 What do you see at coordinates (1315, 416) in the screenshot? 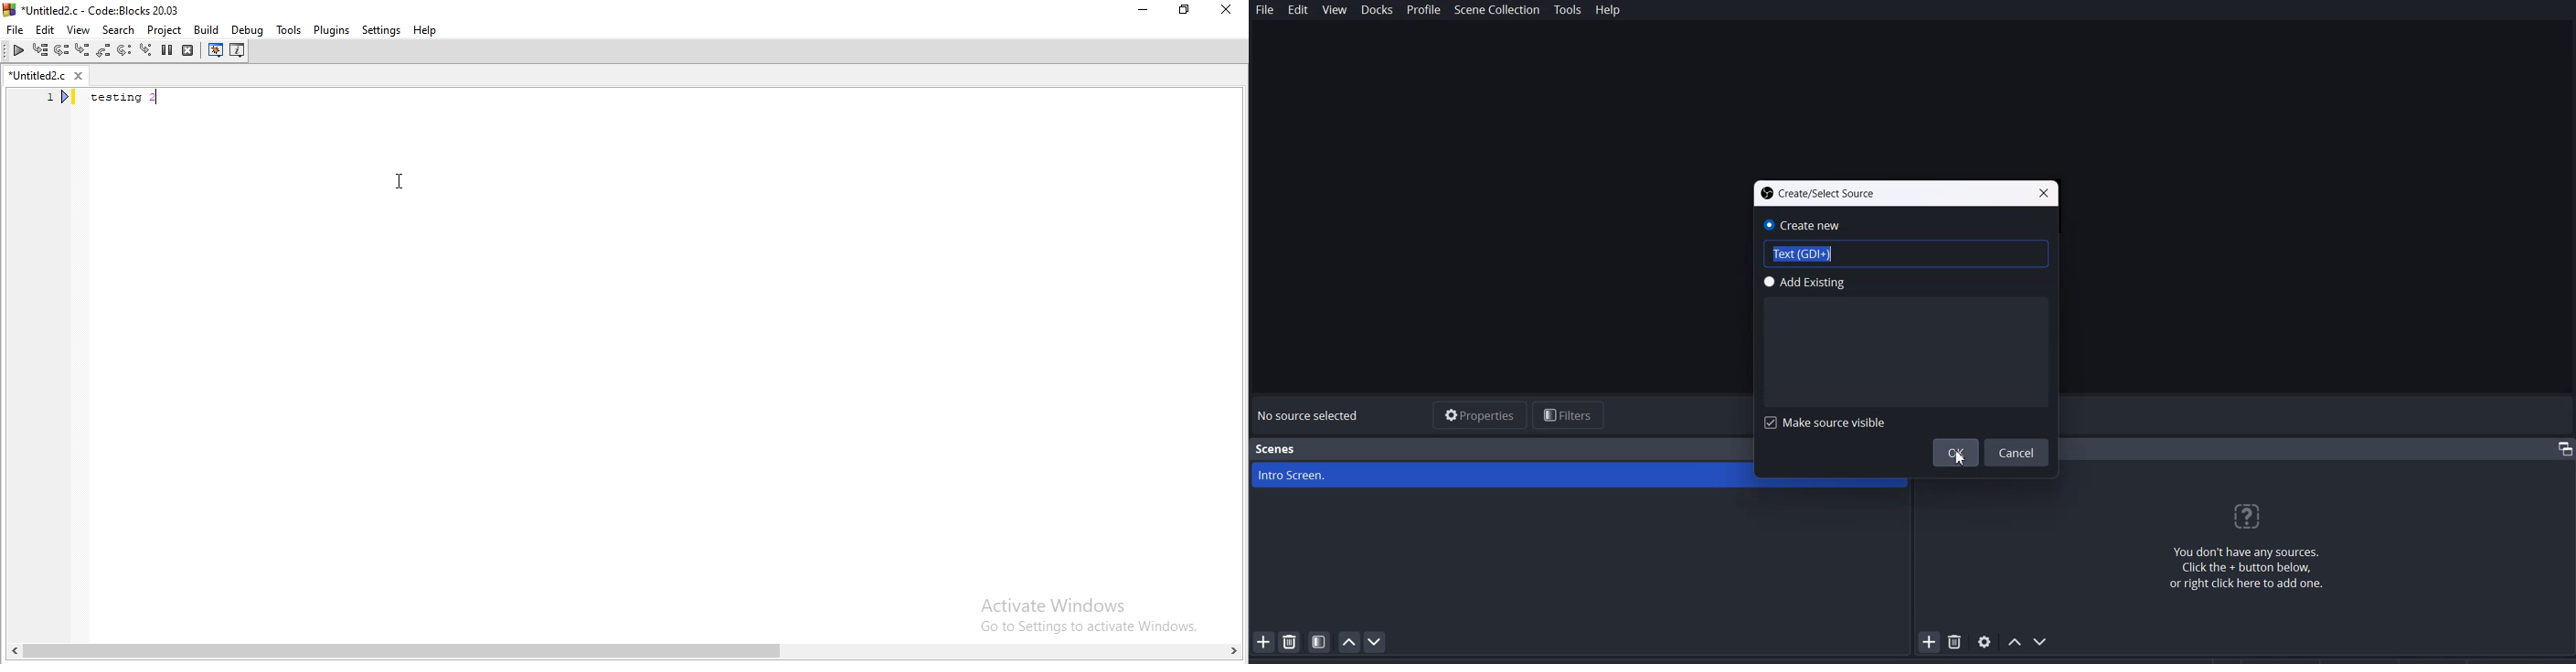
I see `No source selected` at bounding box center [1315, 416].